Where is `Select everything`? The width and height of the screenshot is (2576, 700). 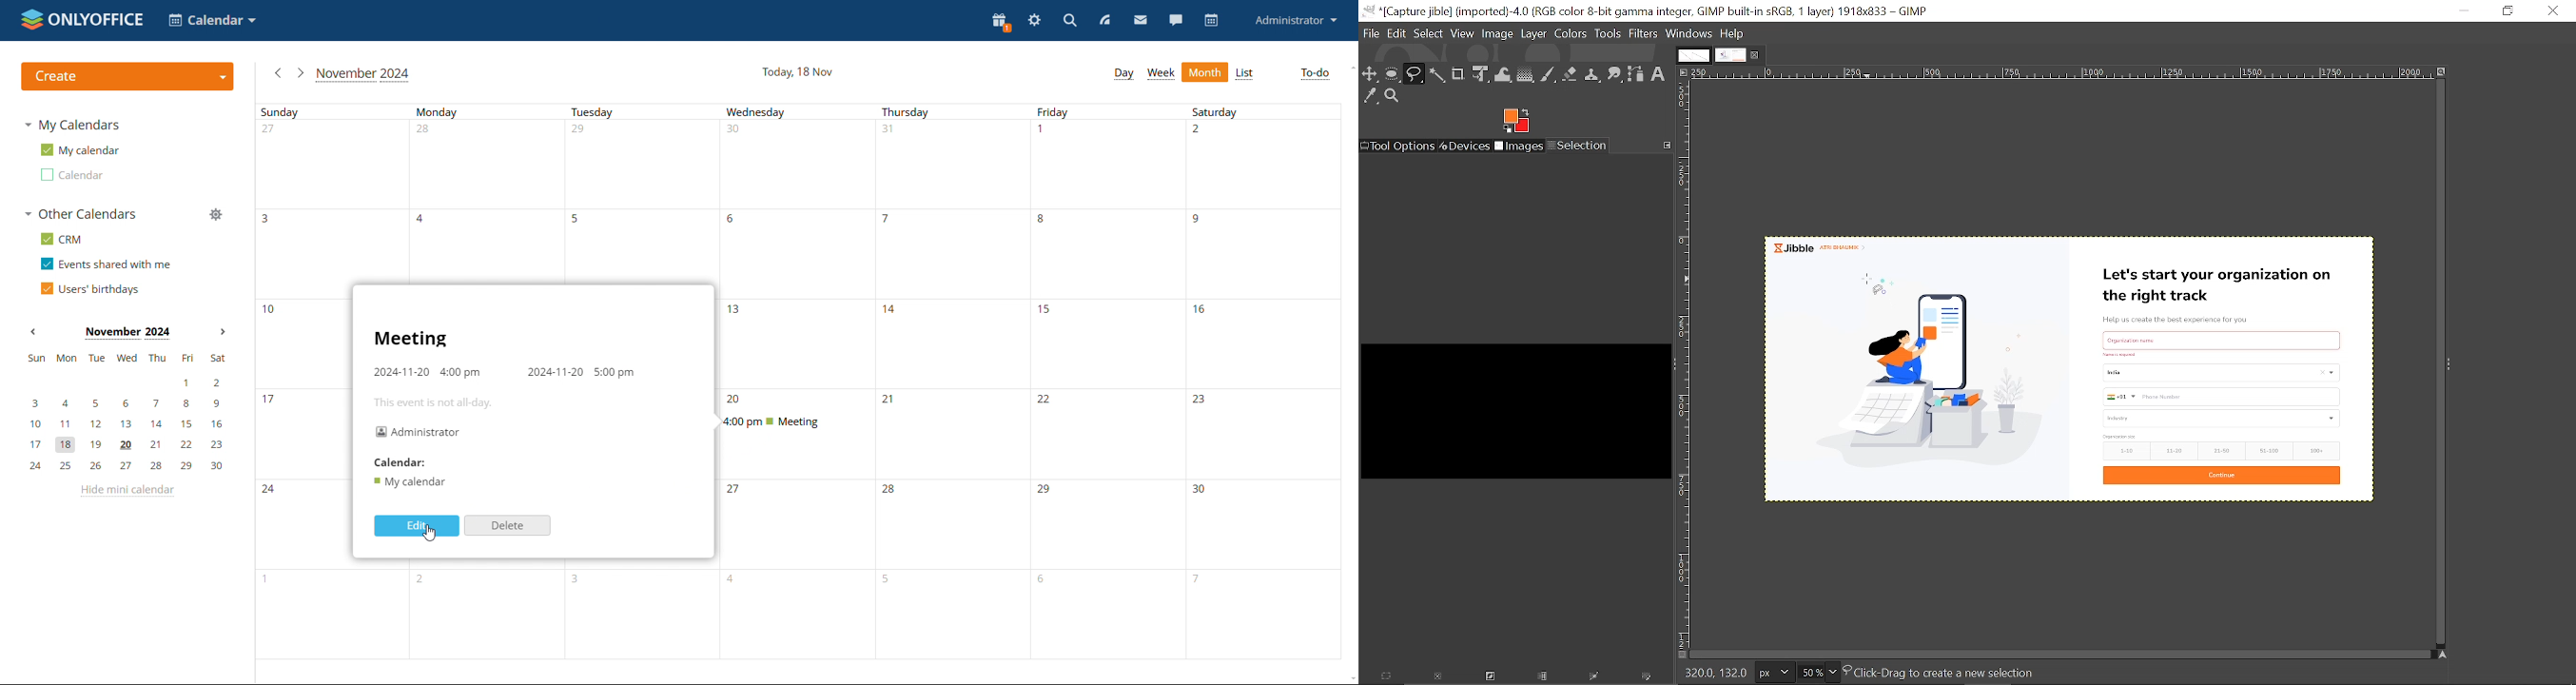 Select everything is located at coordinates (1387, 677).